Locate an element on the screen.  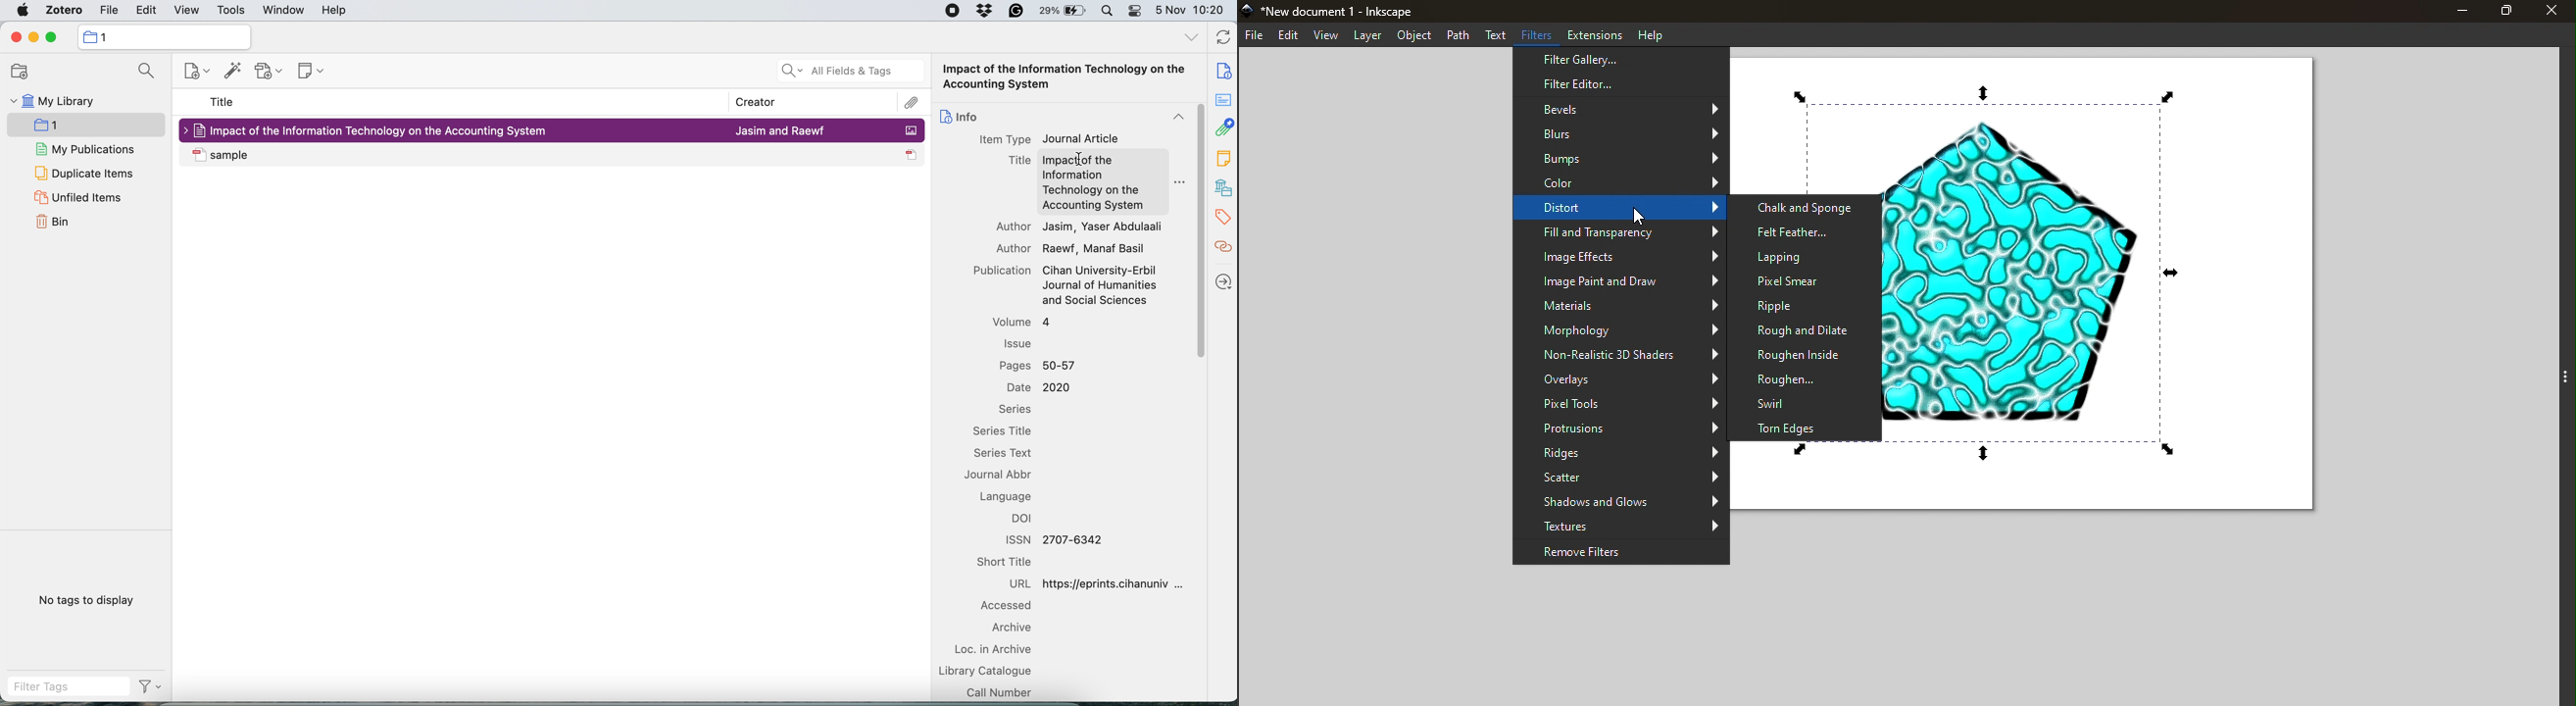
unfiled items is located at coordinates (78, 197).